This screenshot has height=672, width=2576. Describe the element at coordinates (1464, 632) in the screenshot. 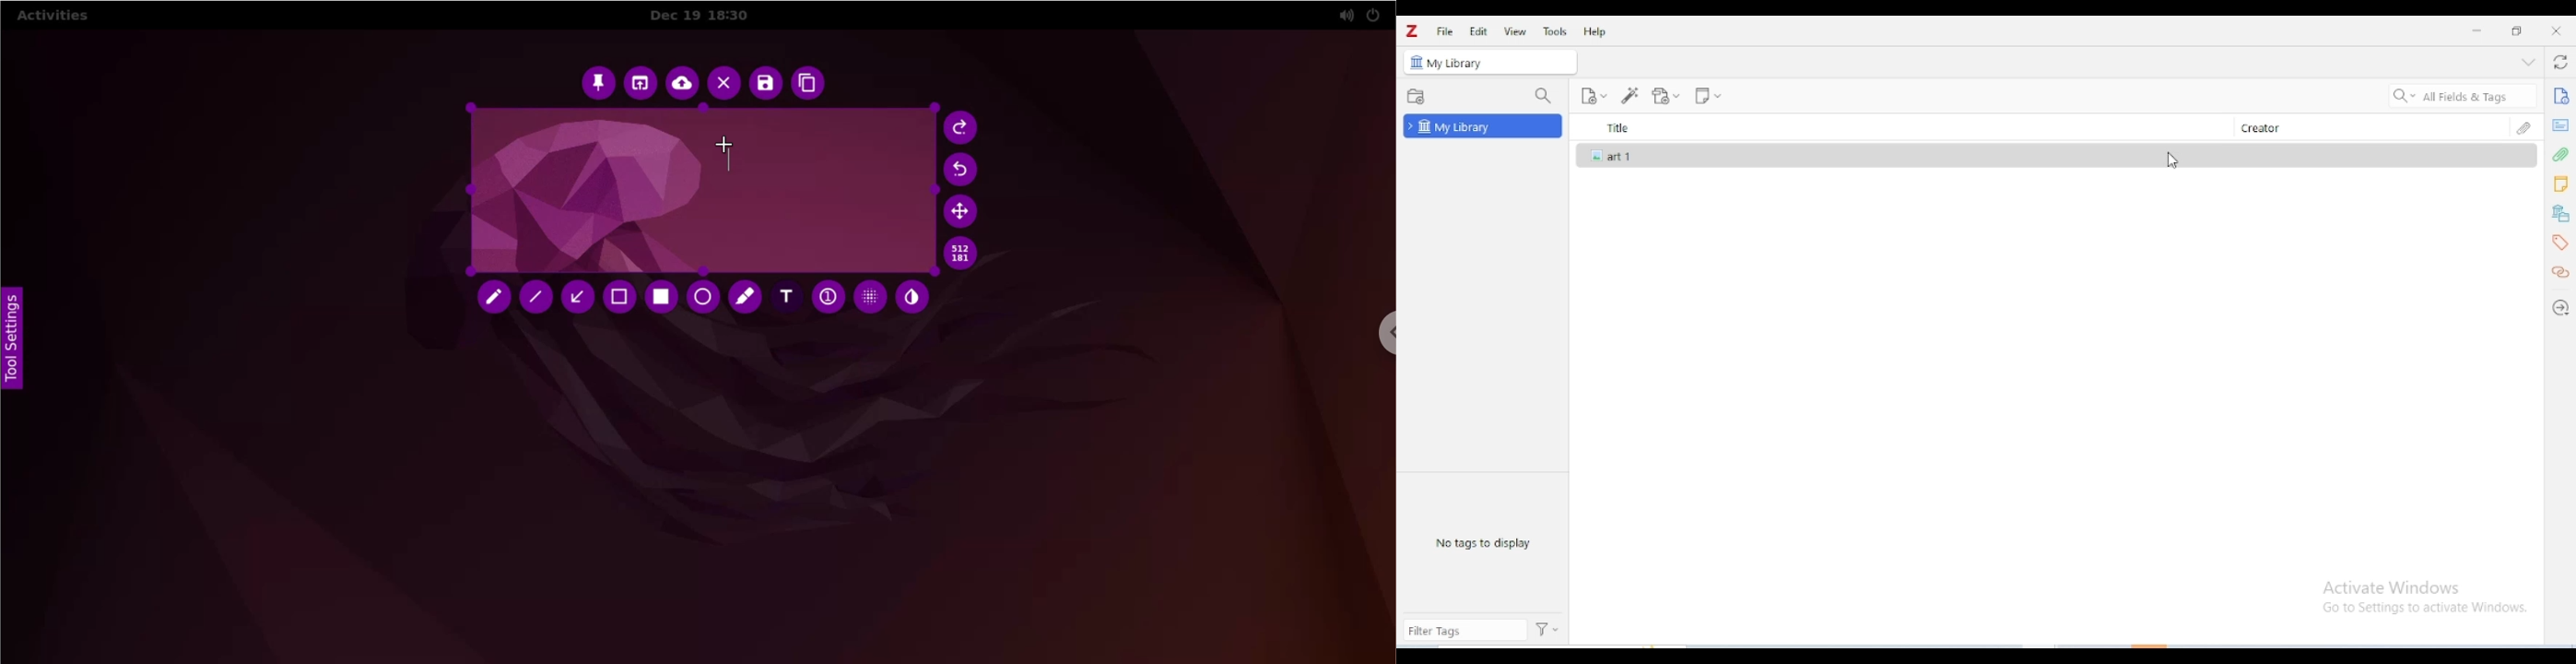

I see `filter tags` at that location.